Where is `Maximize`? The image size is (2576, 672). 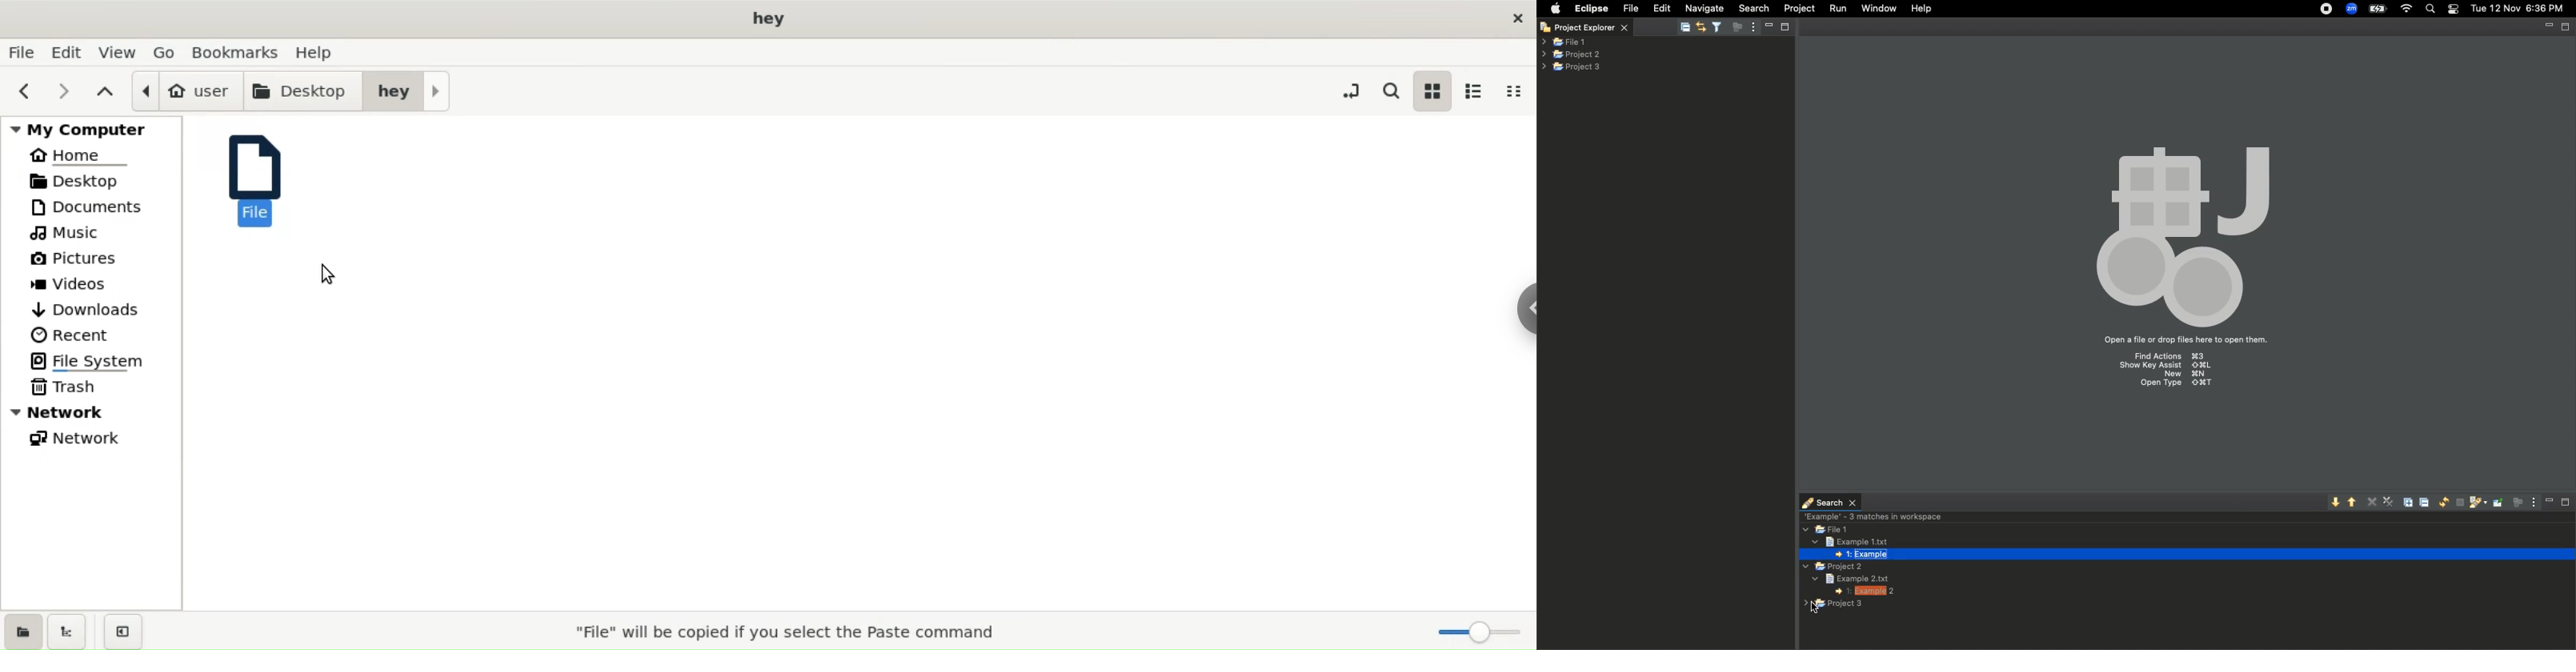
Maximize is located at coordinates (2567, 502).